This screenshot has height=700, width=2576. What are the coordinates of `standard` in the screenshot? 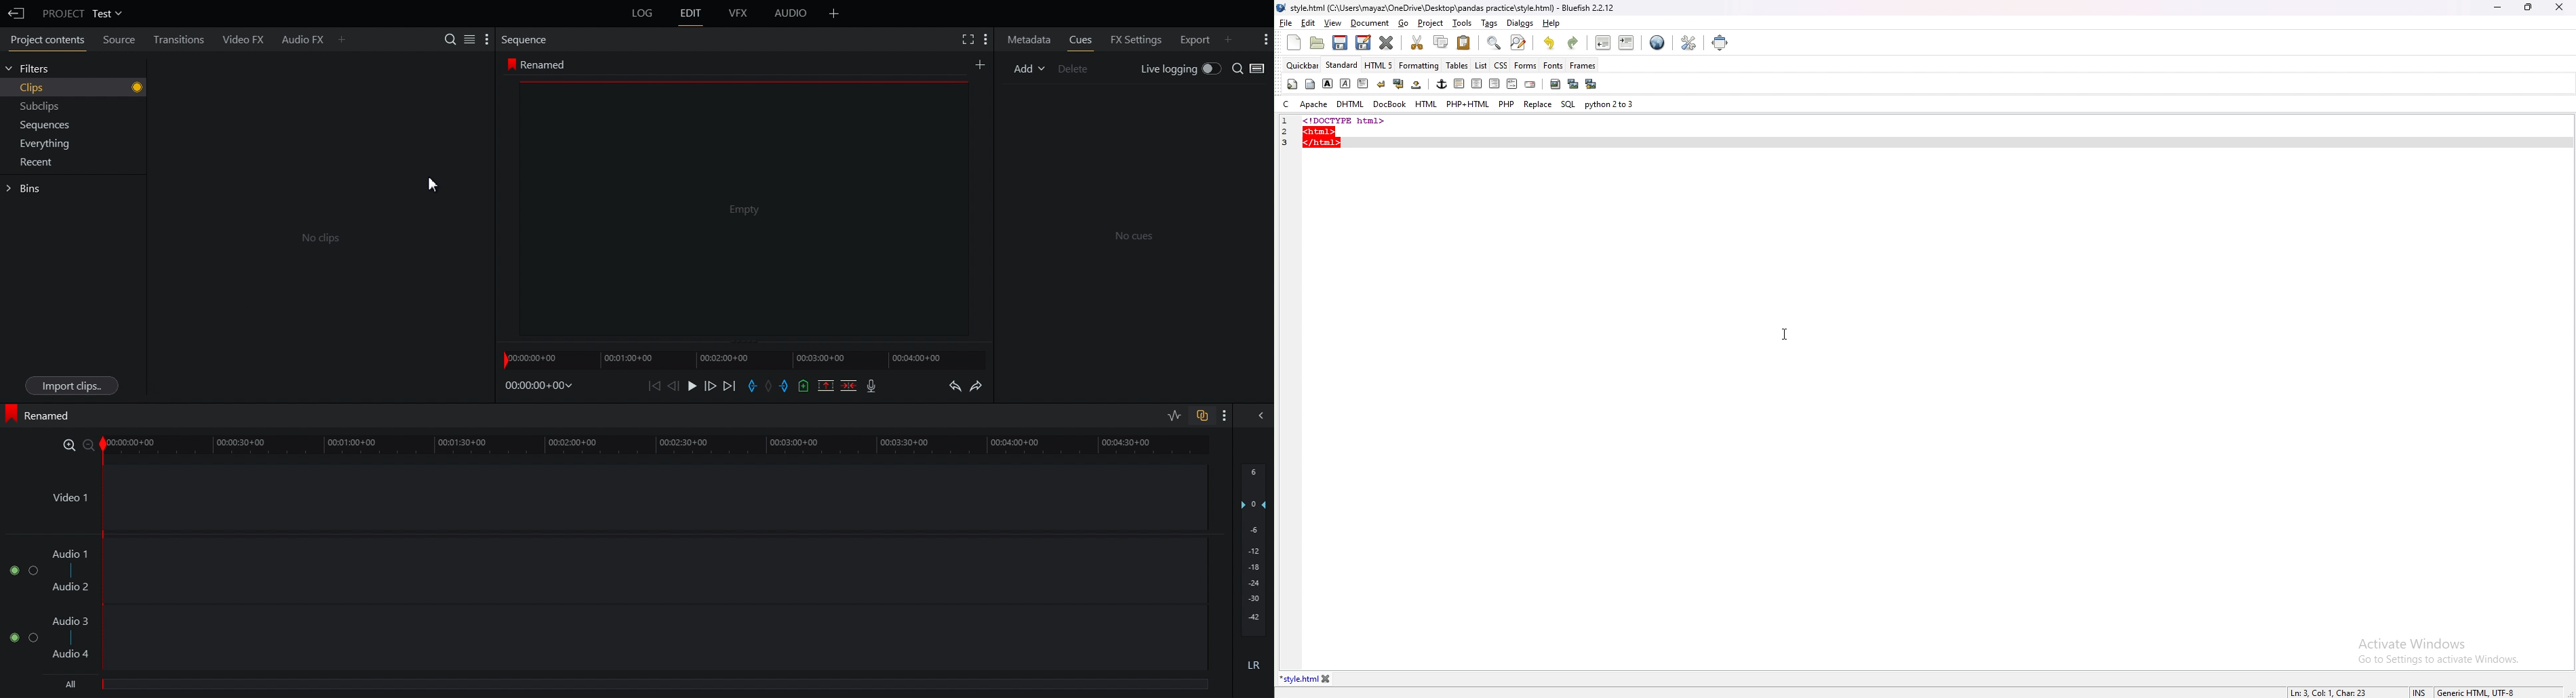 It's located at (1343, 65).